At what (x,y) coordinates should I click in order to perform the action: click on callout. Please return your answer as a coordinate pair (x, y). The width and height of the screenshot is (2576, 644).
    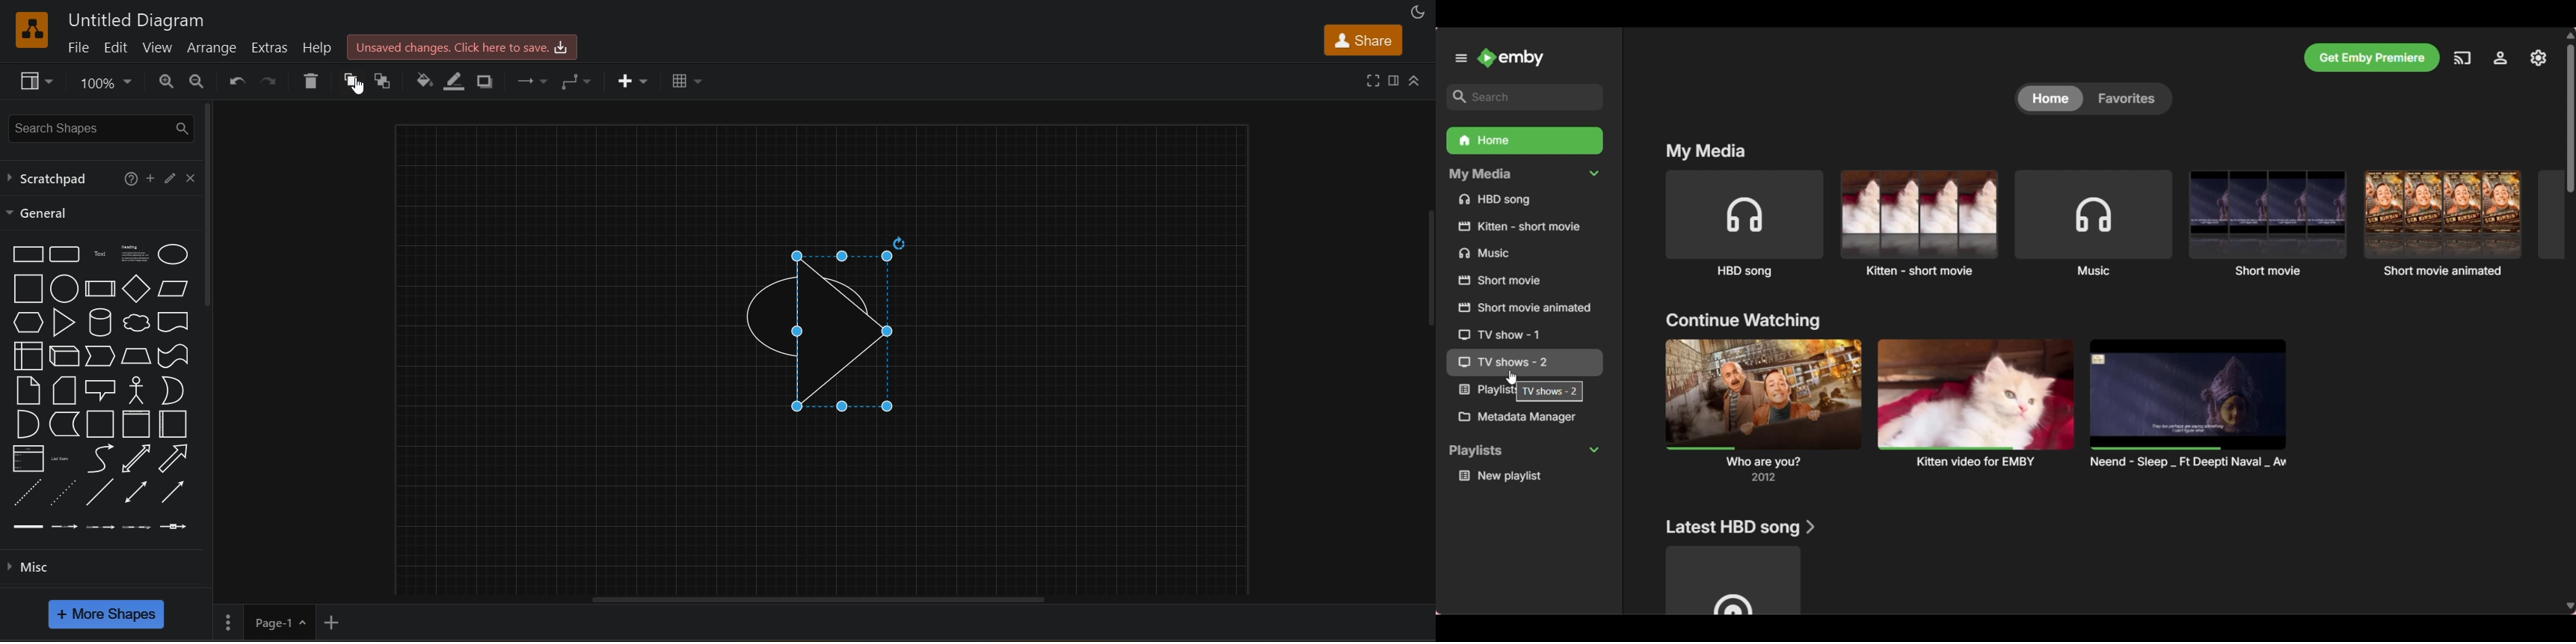
    Looking at the image, I should click on (103, 390).